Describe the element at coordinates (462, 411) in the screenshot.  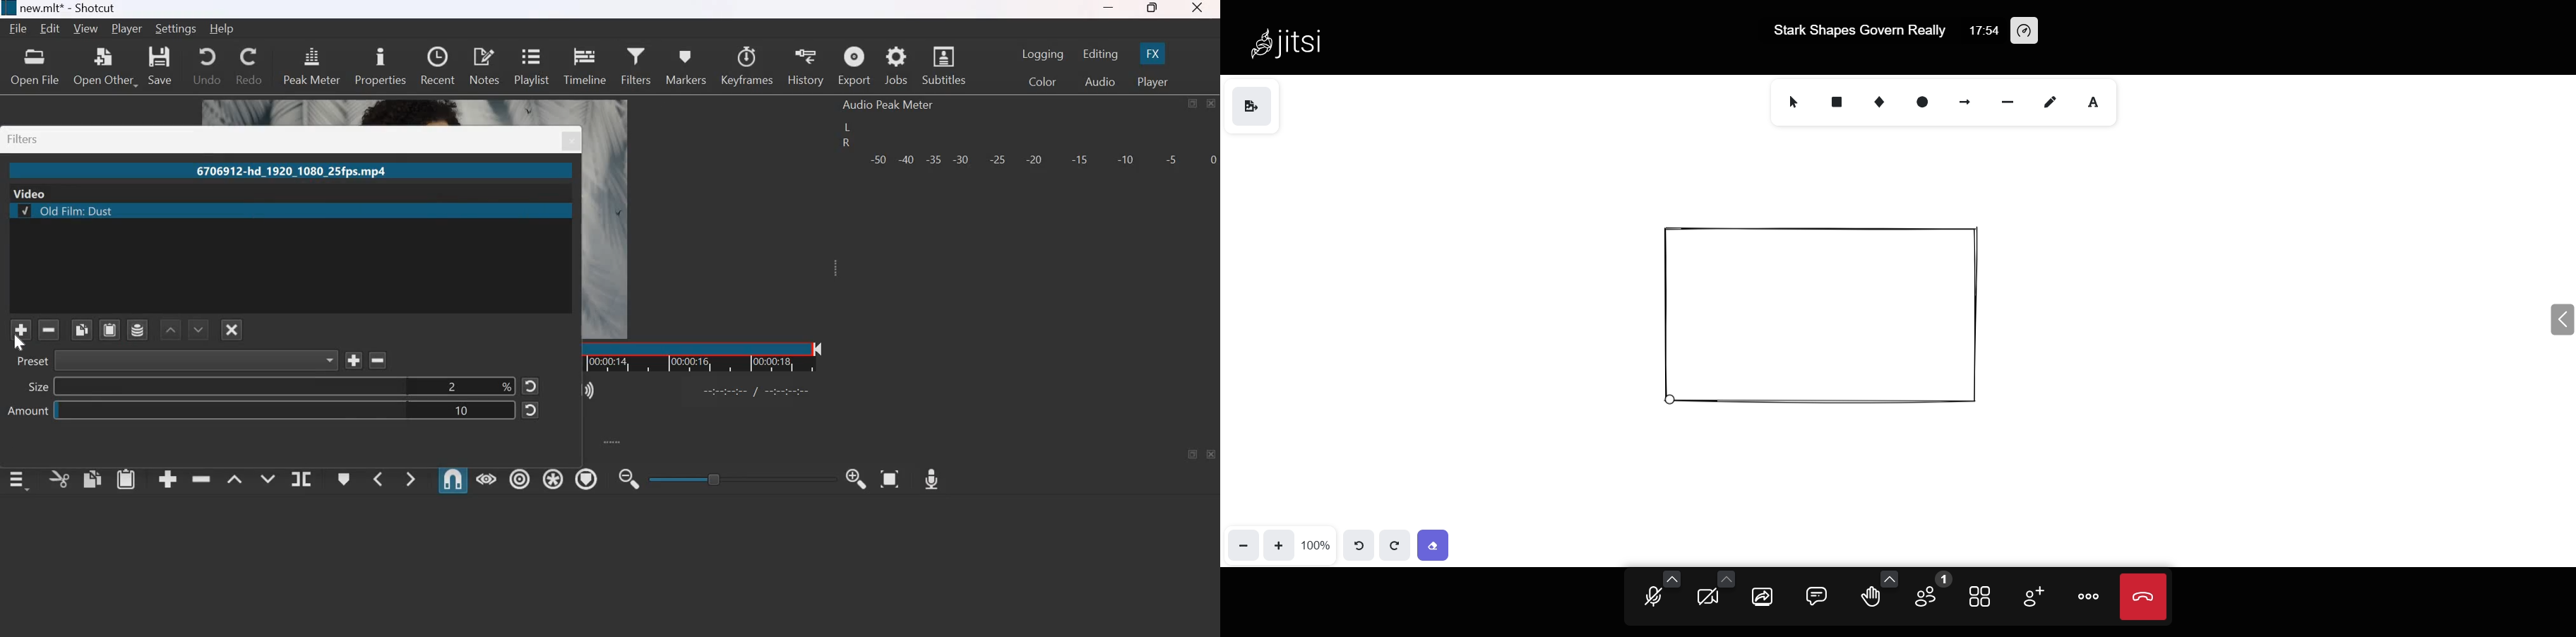
I see `10` at that location.